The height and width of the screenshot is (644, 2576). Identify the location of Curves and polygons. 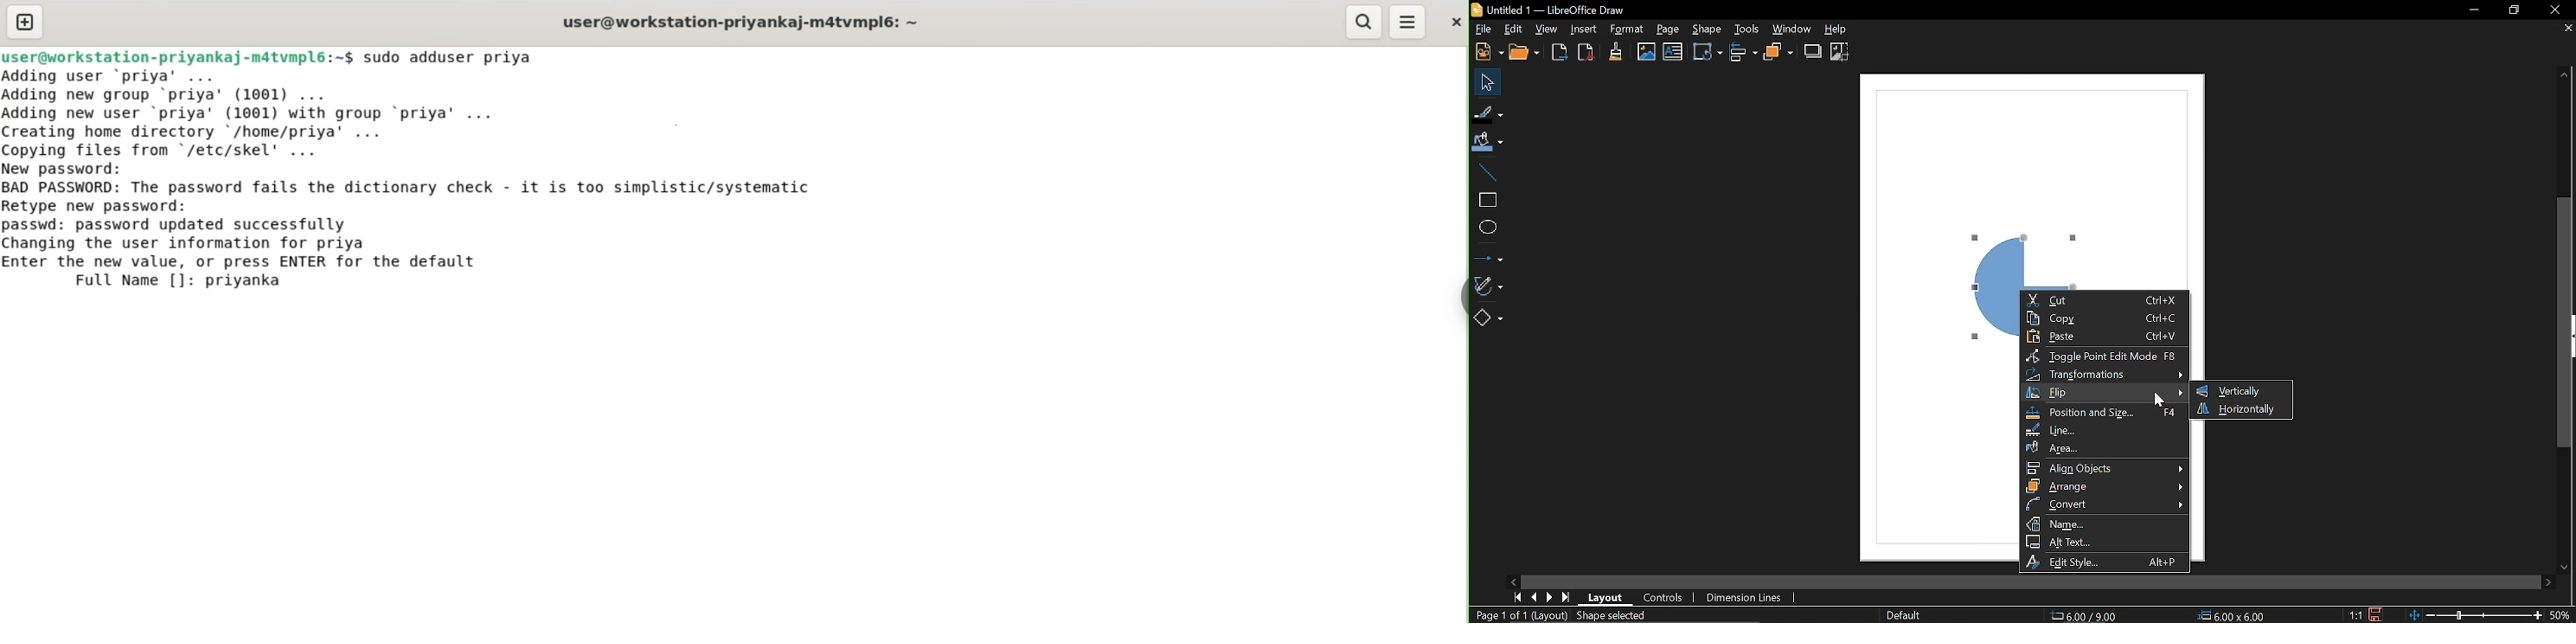
(1488, 284).